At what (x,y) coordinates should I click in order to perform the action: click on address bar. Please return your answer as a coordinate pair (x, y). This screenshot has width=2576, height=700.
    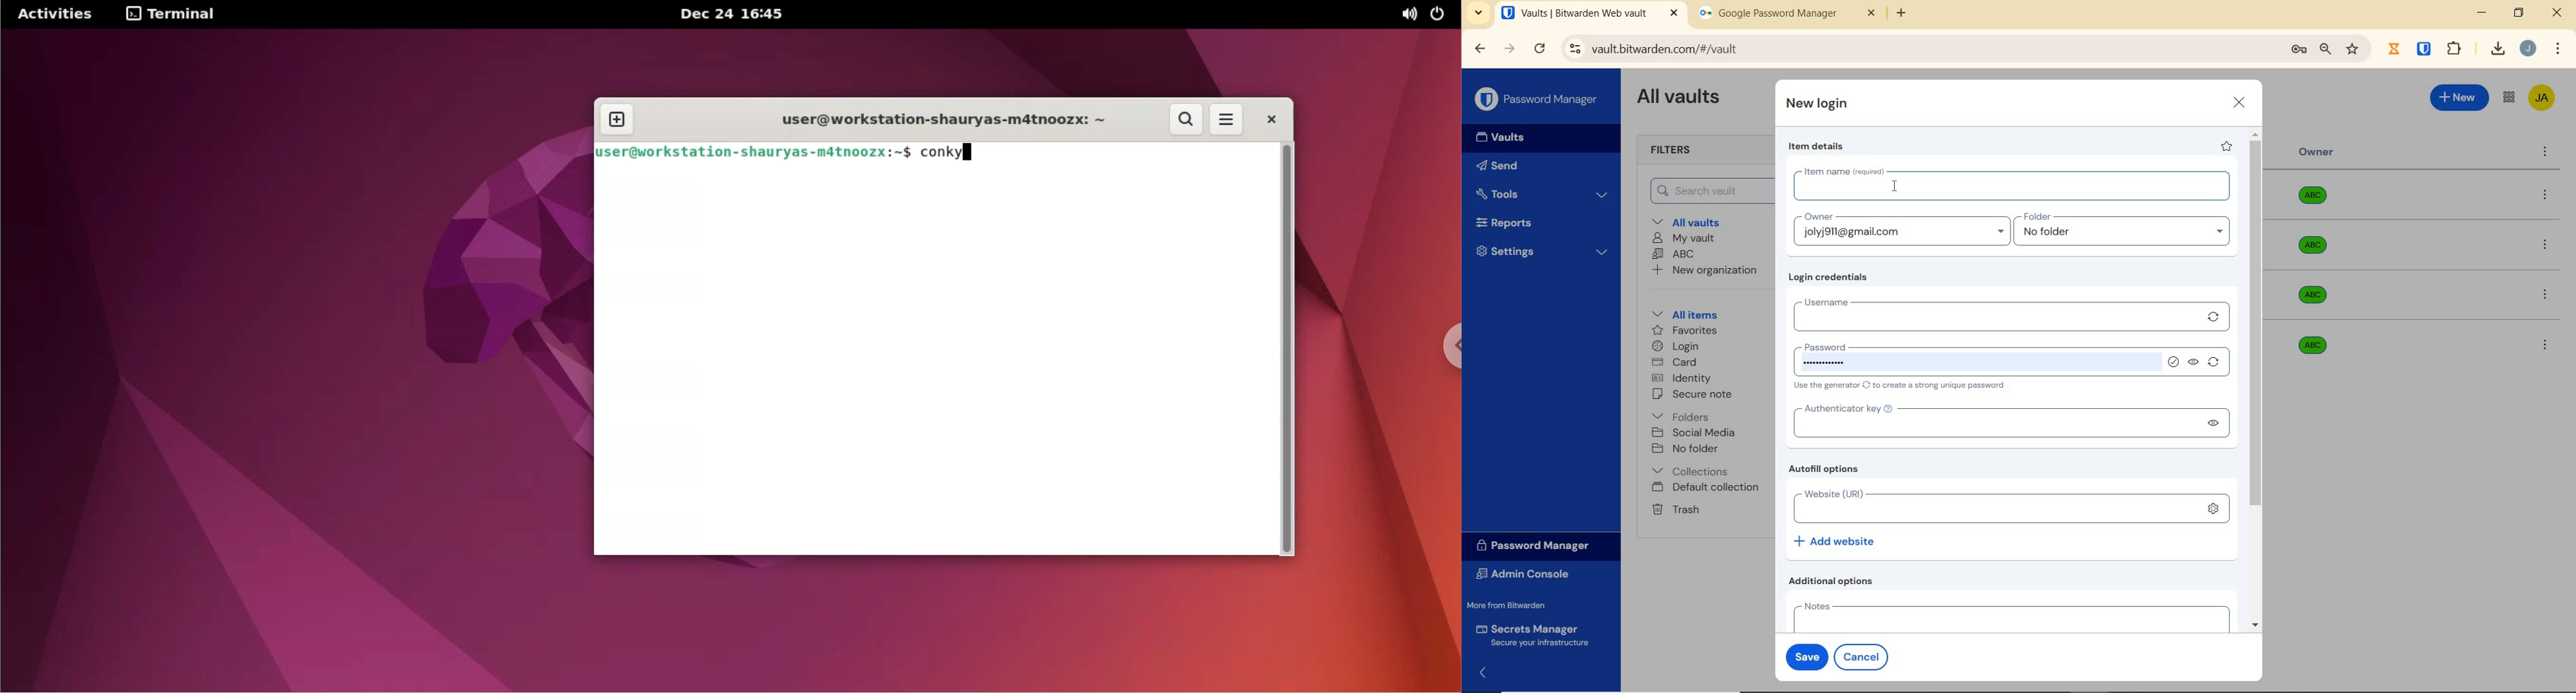
    Looking at the image, I should click on (1919, 50).